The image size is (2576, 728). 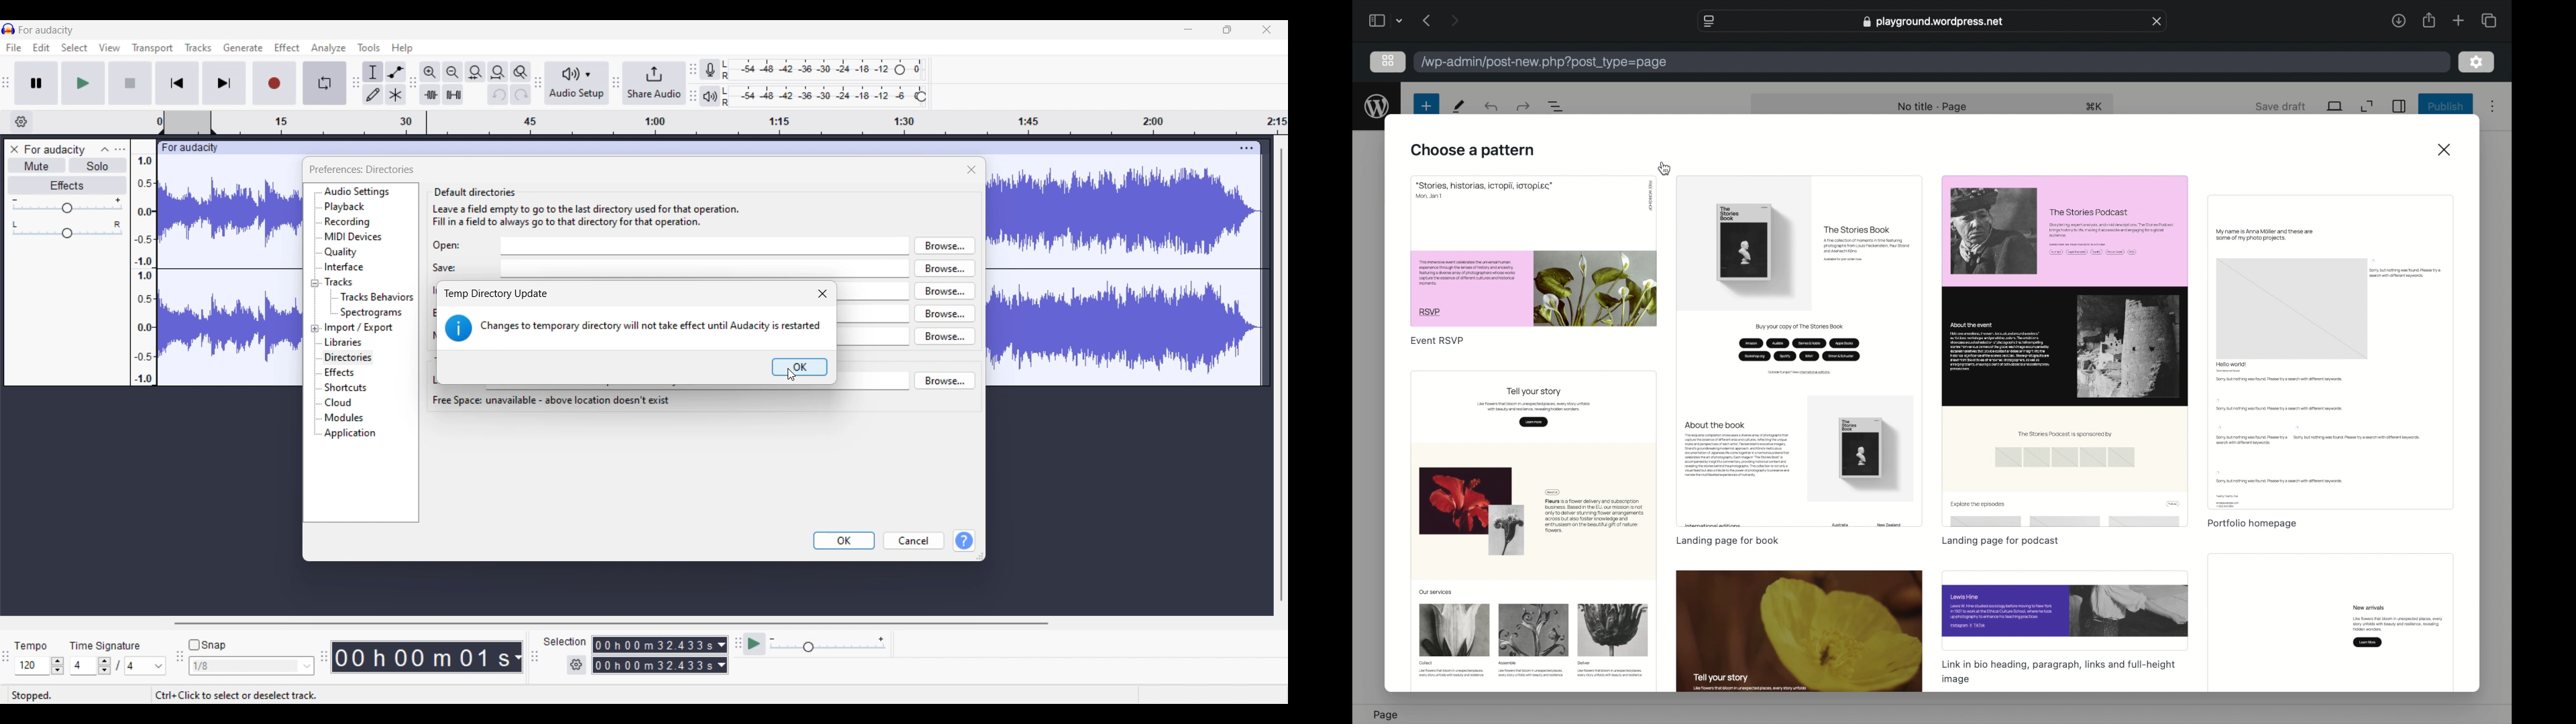 What do you see at coordinates (15, 149) in the screenshot?
I see `Close track` at bounding box center [15, 149].